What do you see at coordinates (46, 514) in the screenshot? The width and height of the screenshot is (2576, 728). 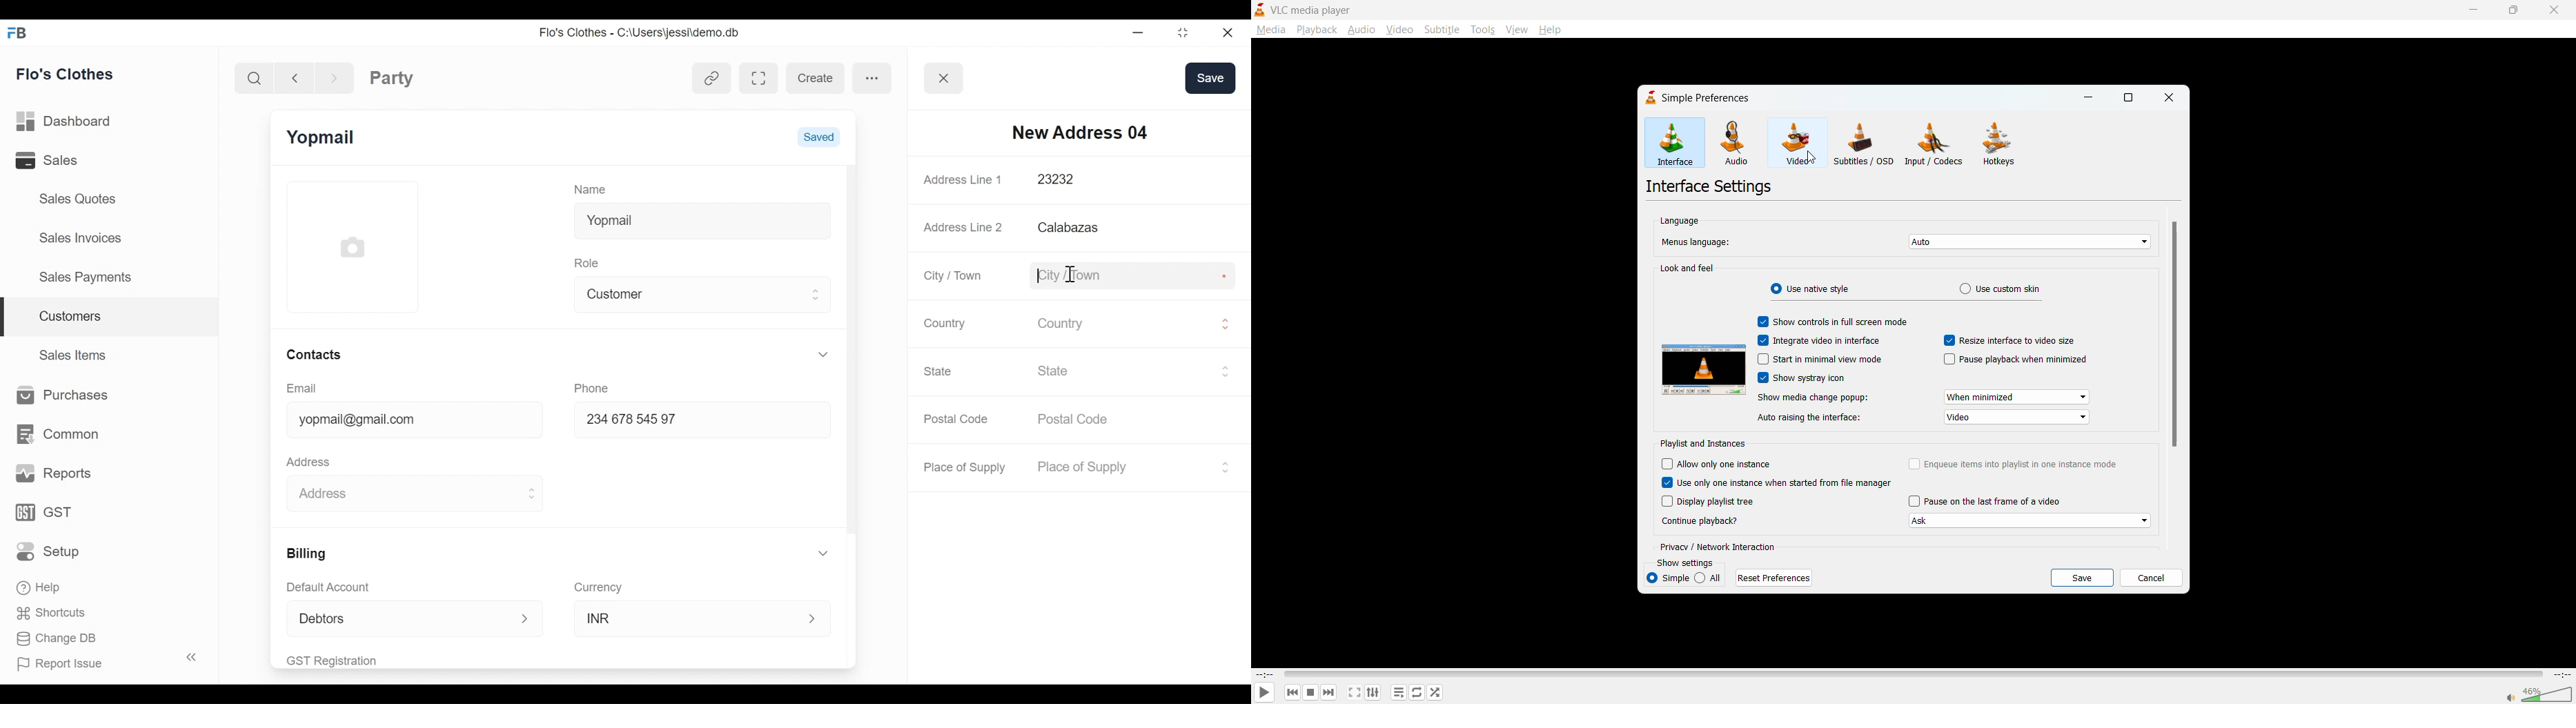 I see `GST` at bounding box center [46, 514].